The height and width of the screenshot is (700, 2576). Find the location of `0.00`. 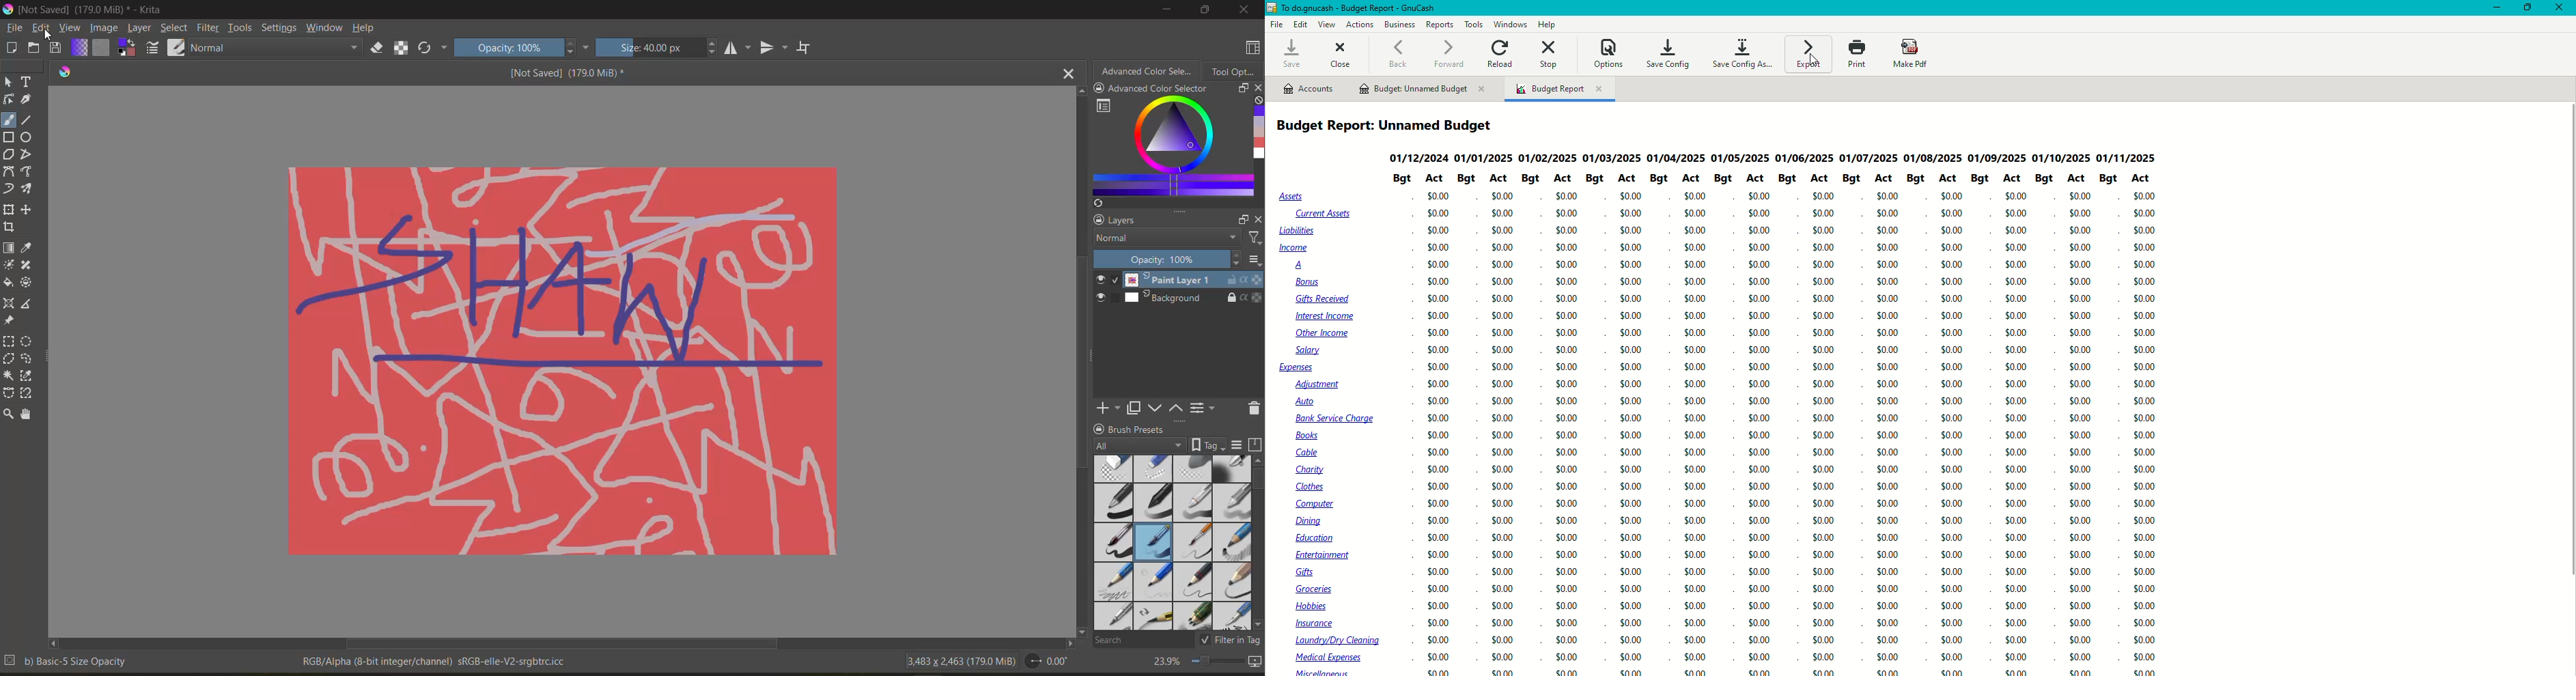

0.00 is located at coordinates (1567, 229).